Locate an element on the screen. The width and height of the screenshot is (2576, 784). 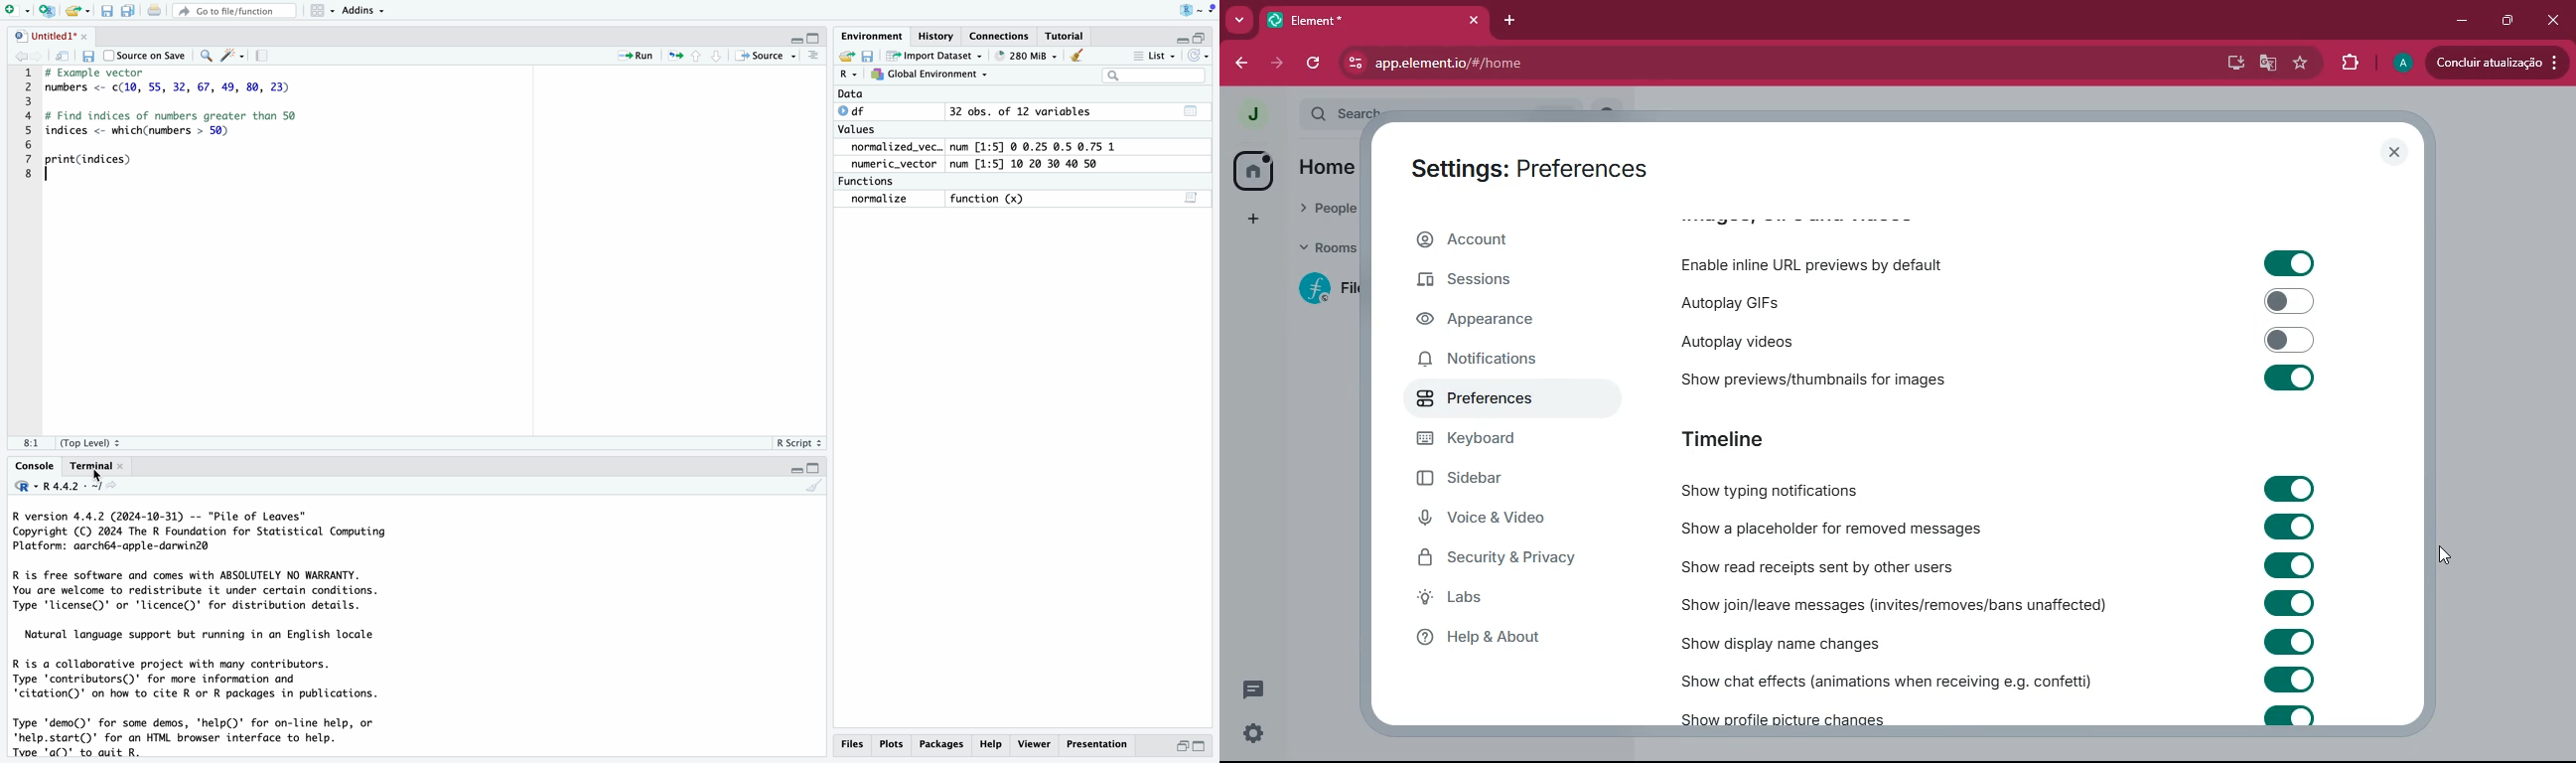
CURSOR is located at coordinates (102, 477).